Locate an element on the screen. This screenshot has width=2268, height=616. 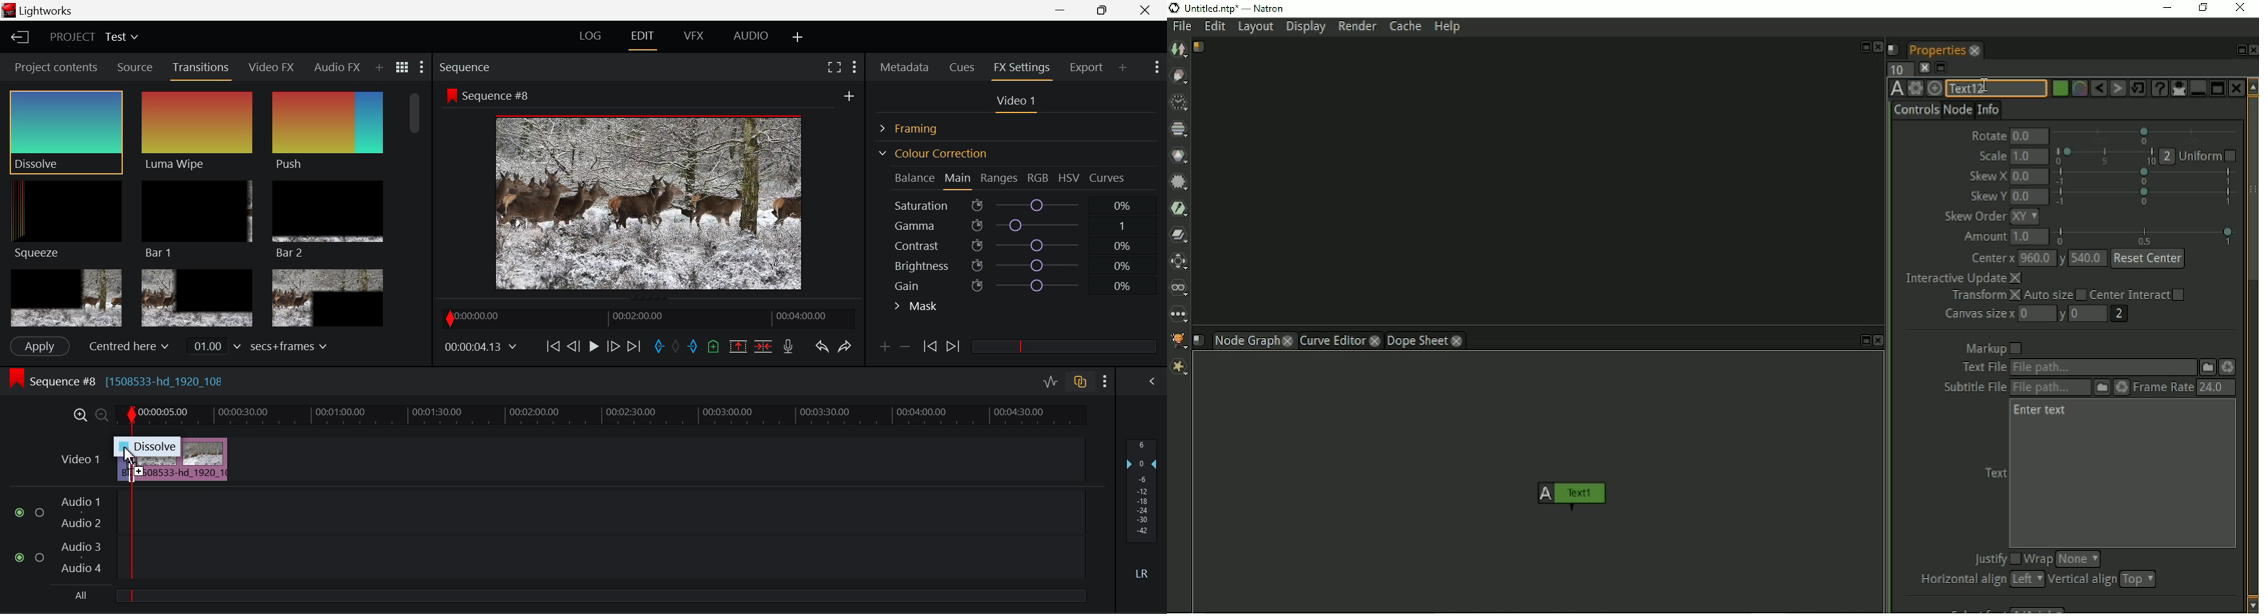
Back to Homepage is located at coordinates (16, 38).